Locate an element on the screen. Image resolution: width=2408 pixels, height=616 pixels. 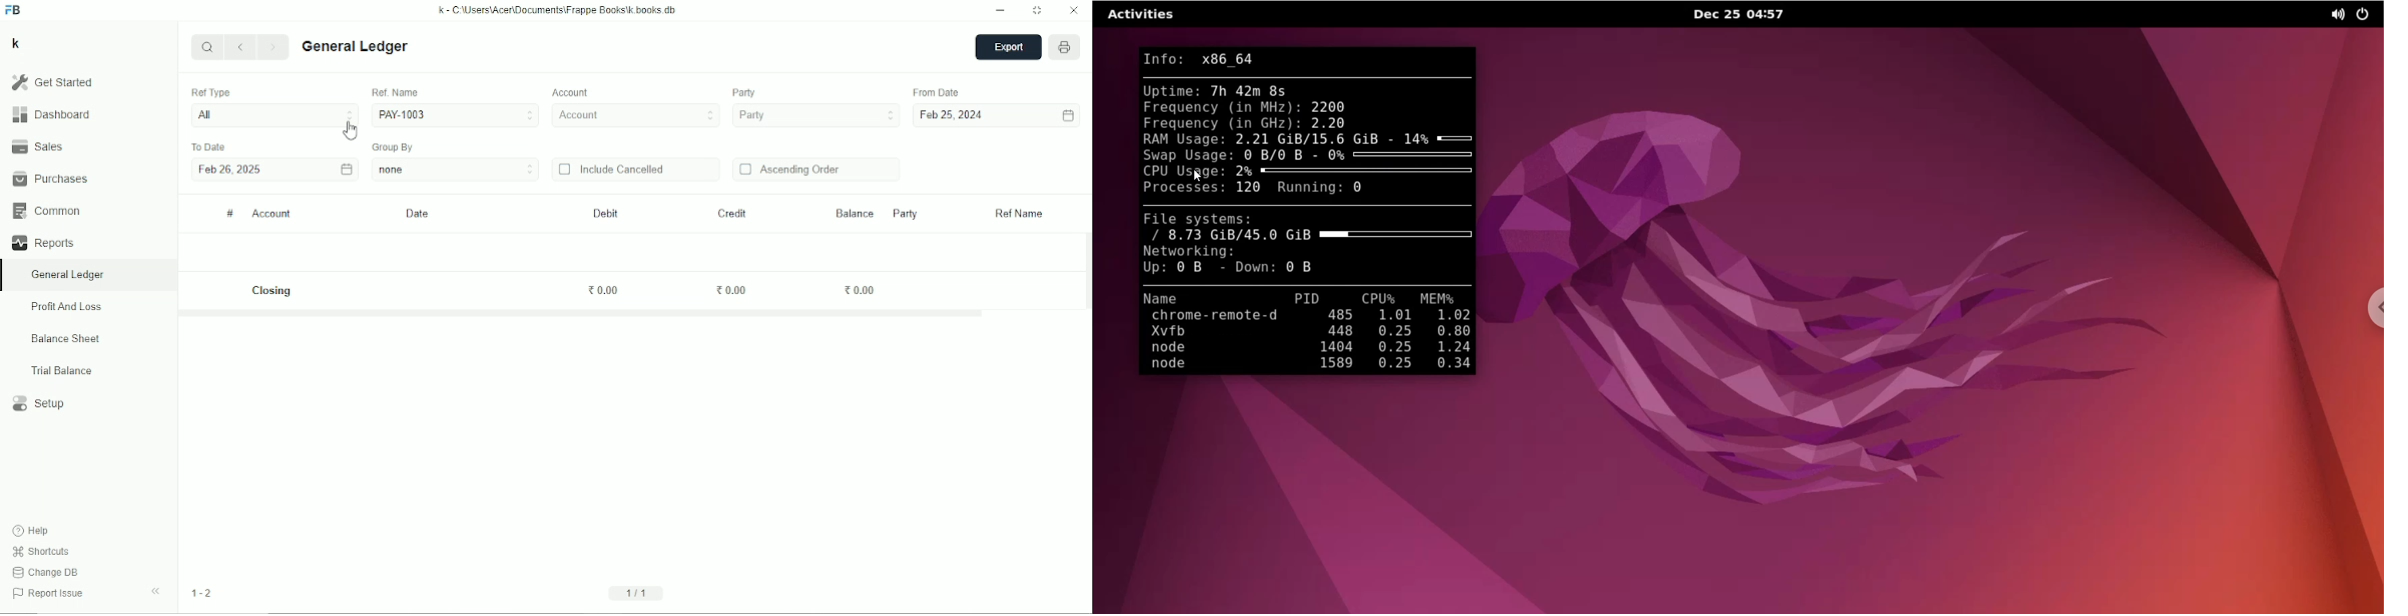
Reports is located at coordinates (42, 243).